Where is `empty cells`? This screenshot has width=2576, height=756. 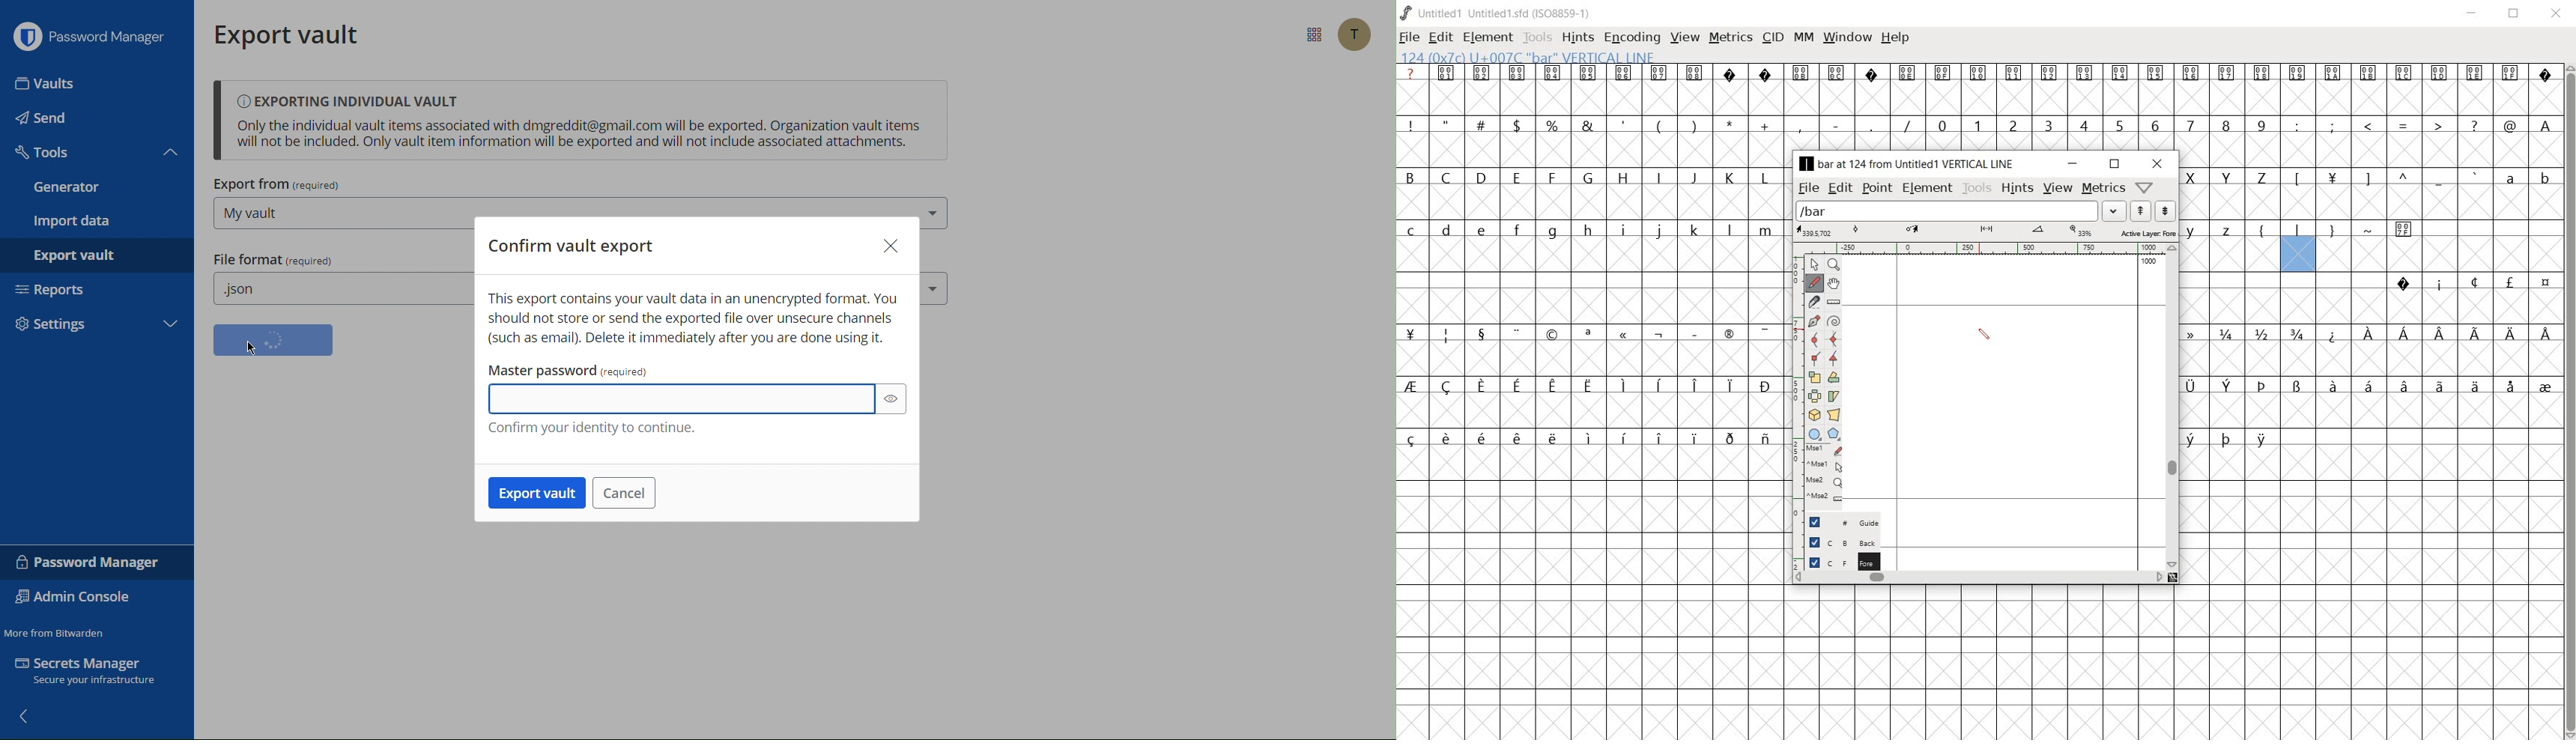
empty cells is located at coordinates (1593, 256).